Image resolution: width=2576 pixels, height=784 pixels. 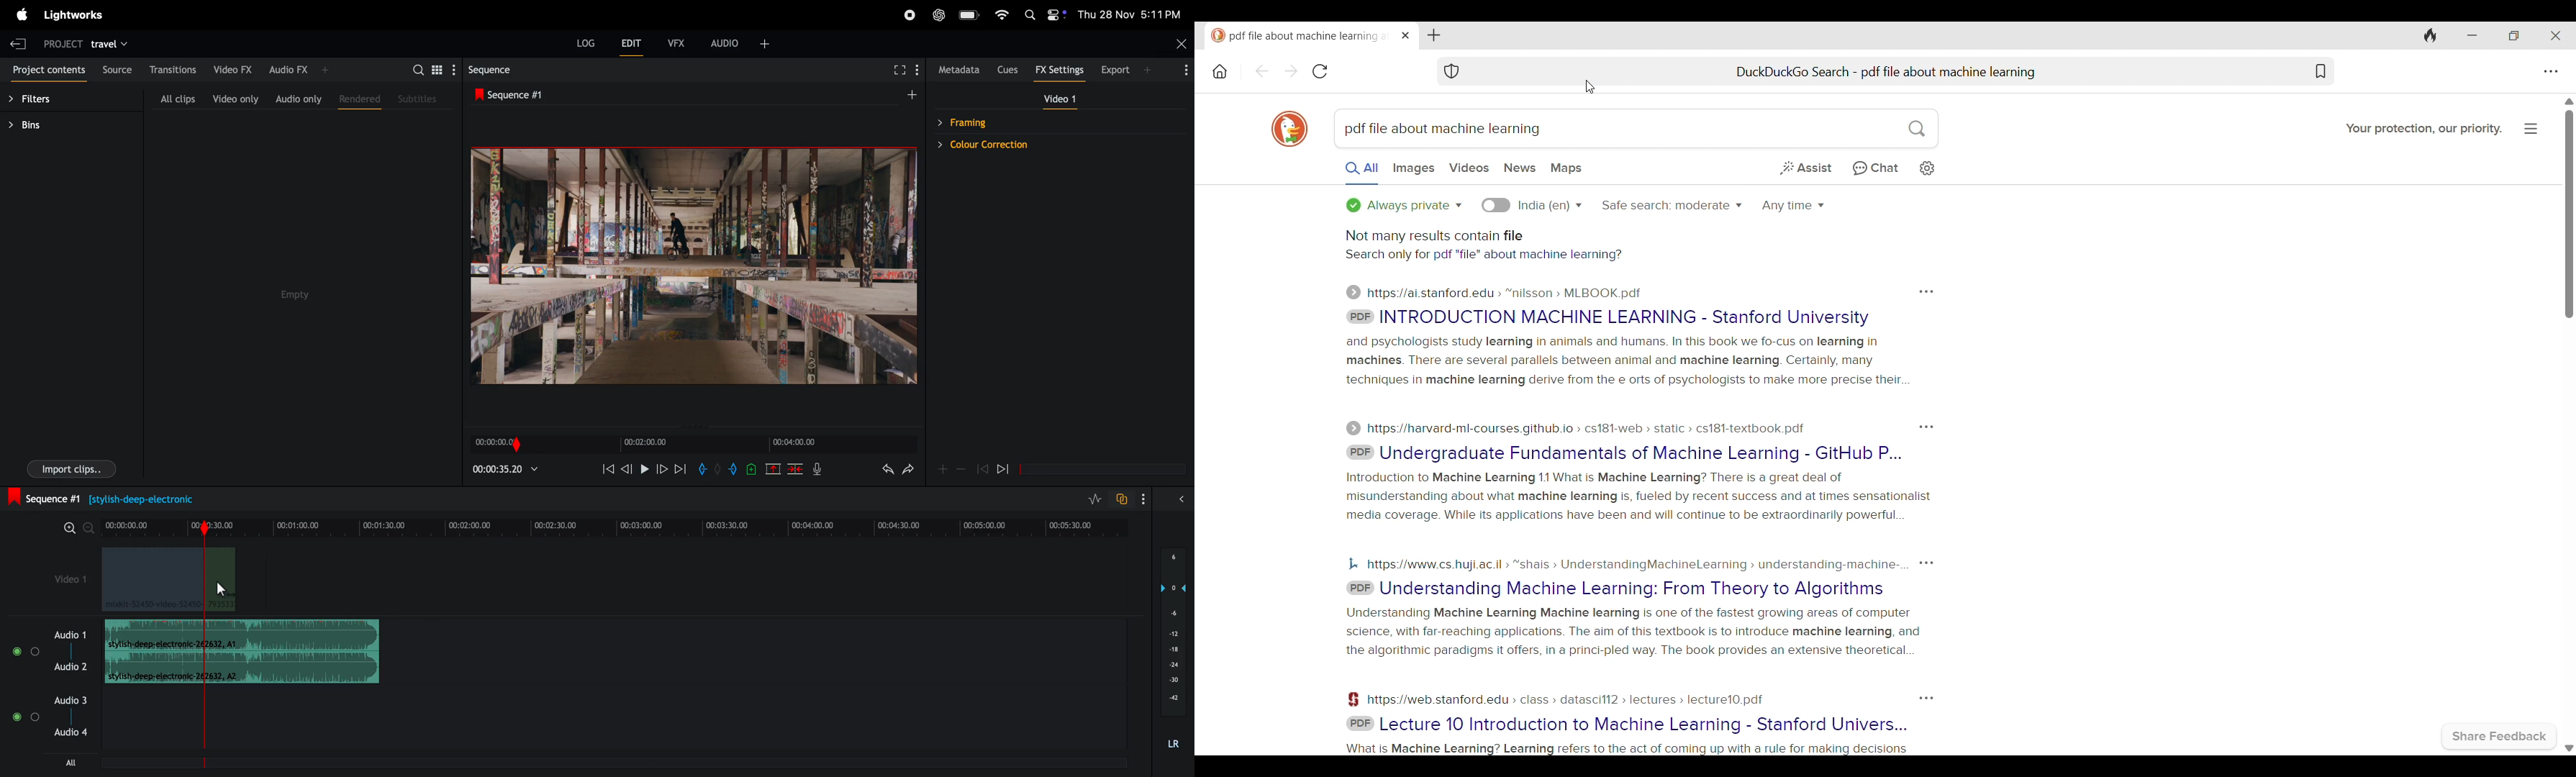 What do you see at coordinates (644, 468) in the screenshot?
I see `pause and play` at bounding box center [644, 468].